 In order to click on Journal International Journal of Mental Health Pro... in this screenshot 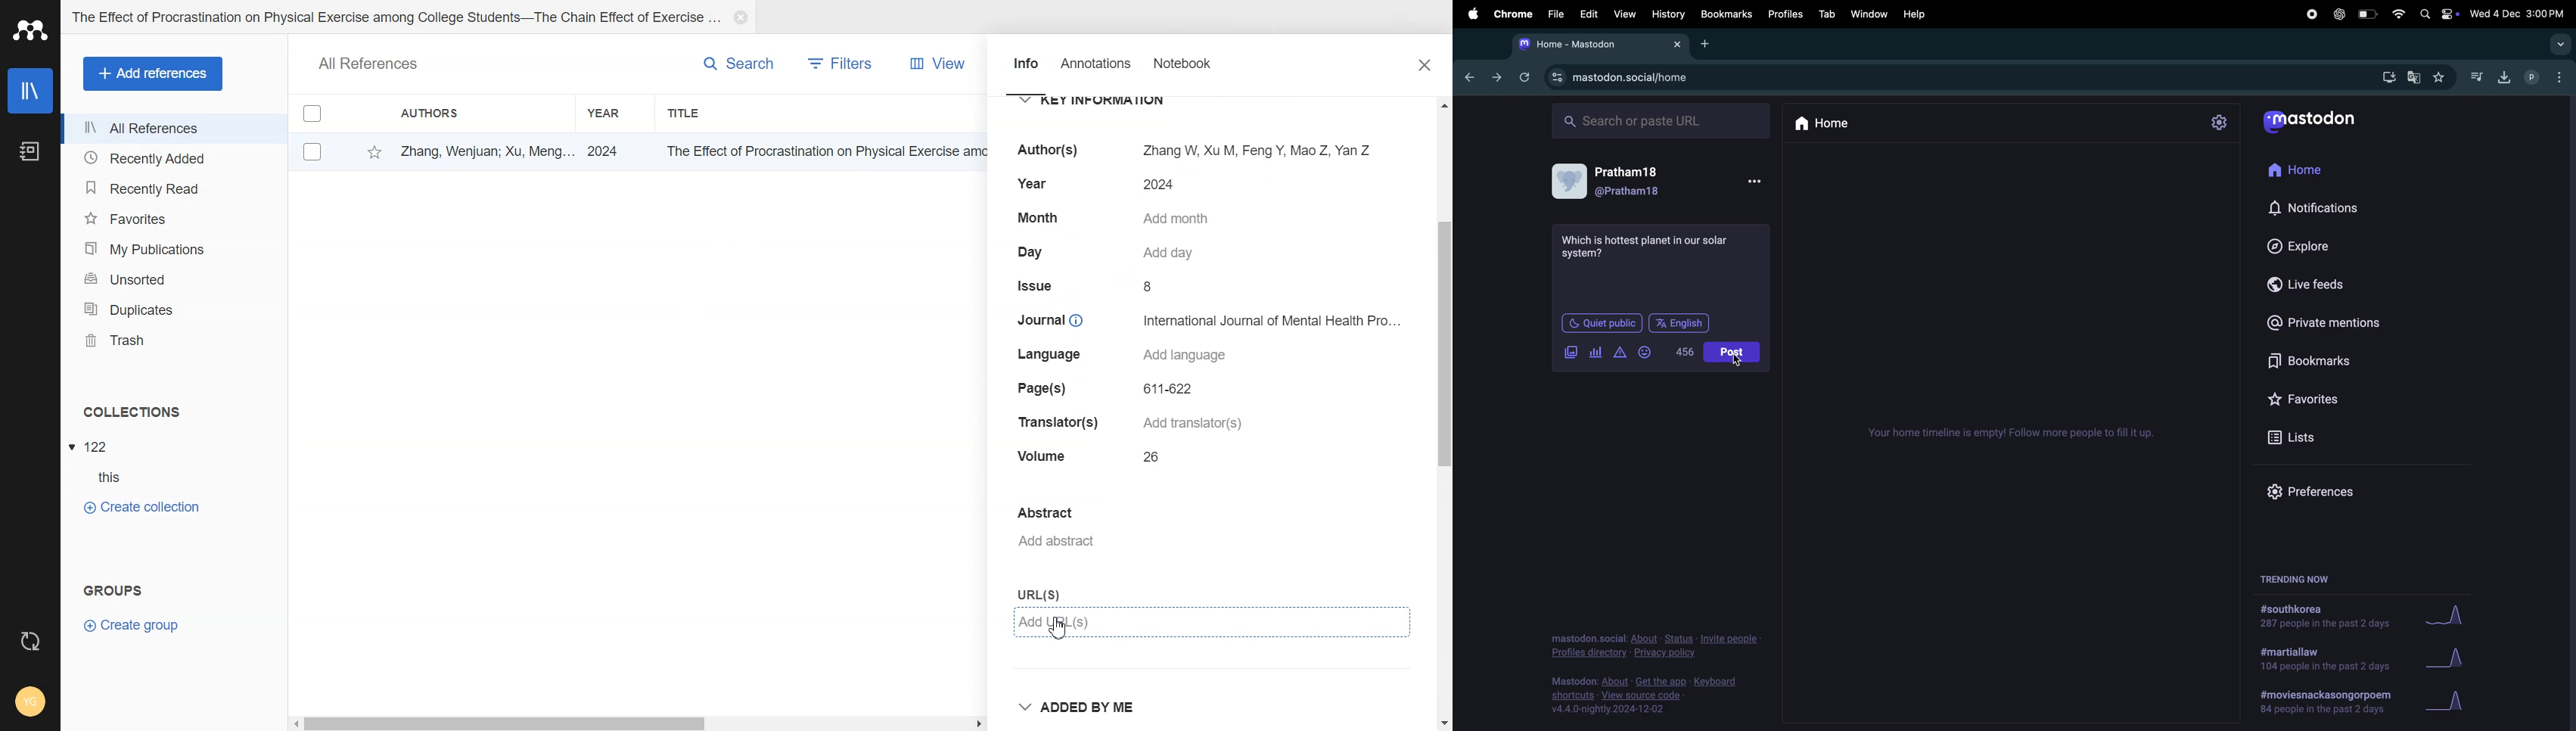, I will do `click(1207, 319)`.